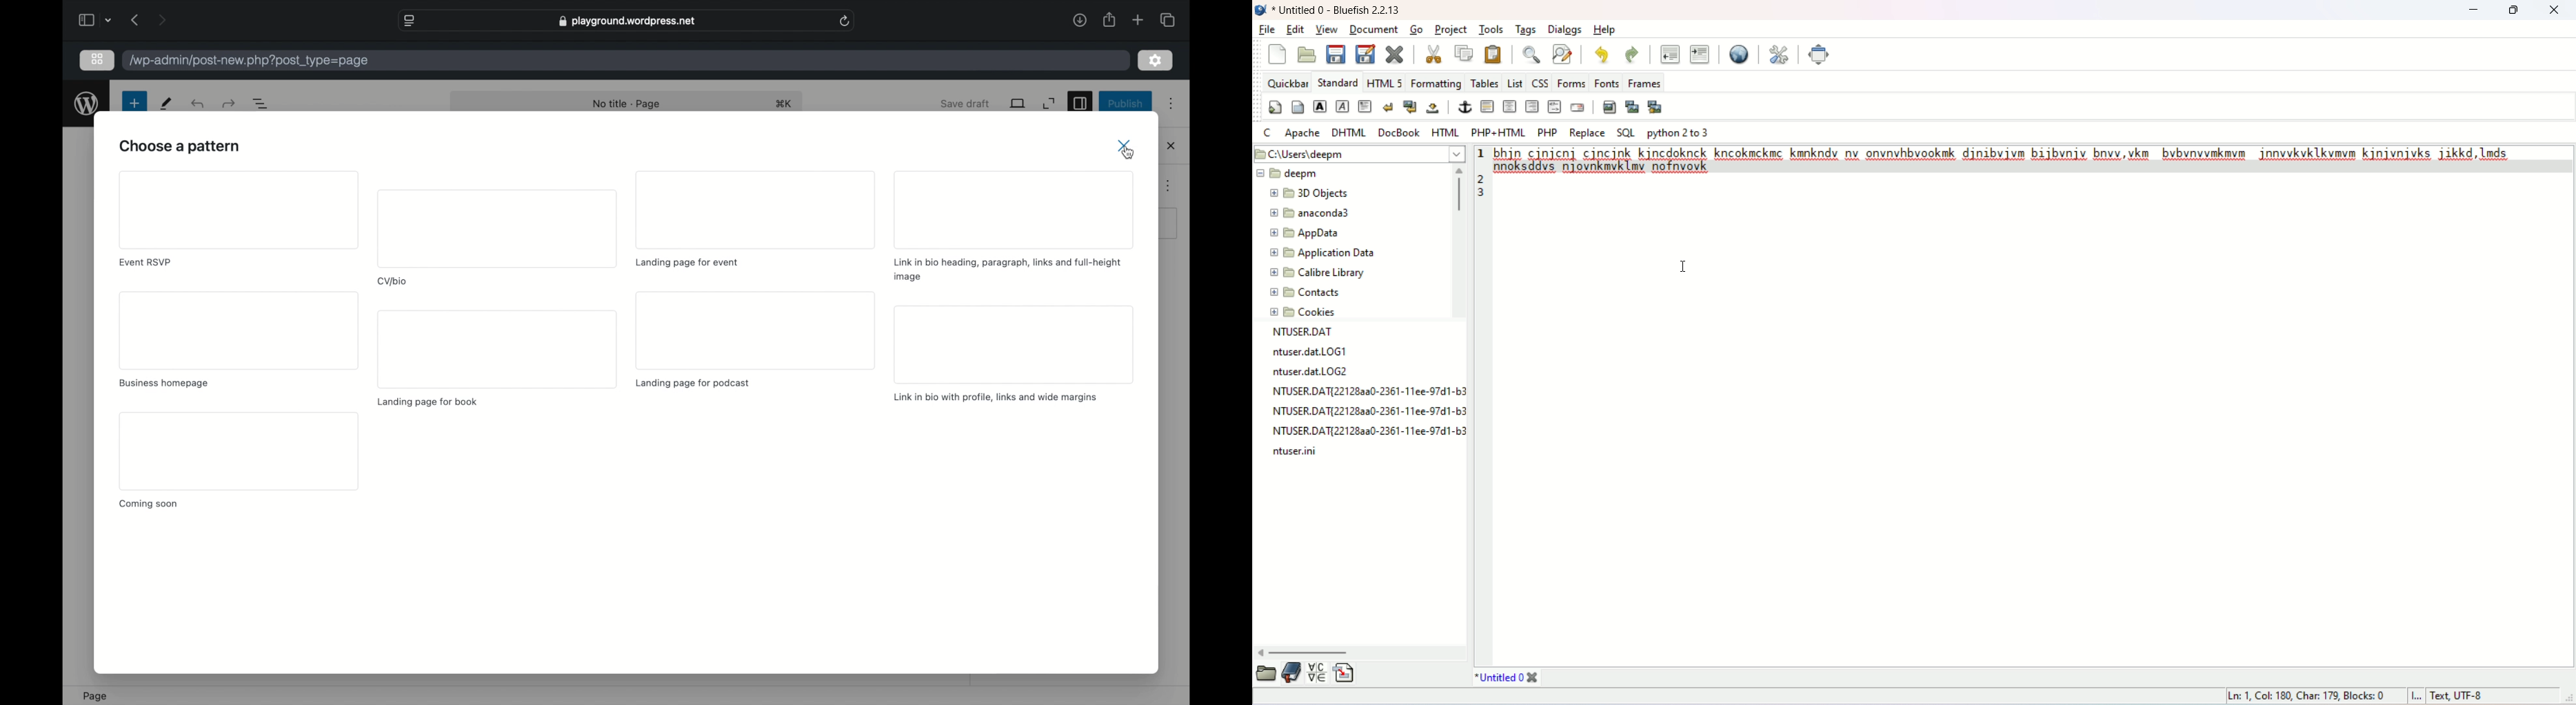 The image size is (2576, 728). What do you see at coordinates (87, 104) in the screenshot?
I see `wordpress` at bounding box center [87, 104].